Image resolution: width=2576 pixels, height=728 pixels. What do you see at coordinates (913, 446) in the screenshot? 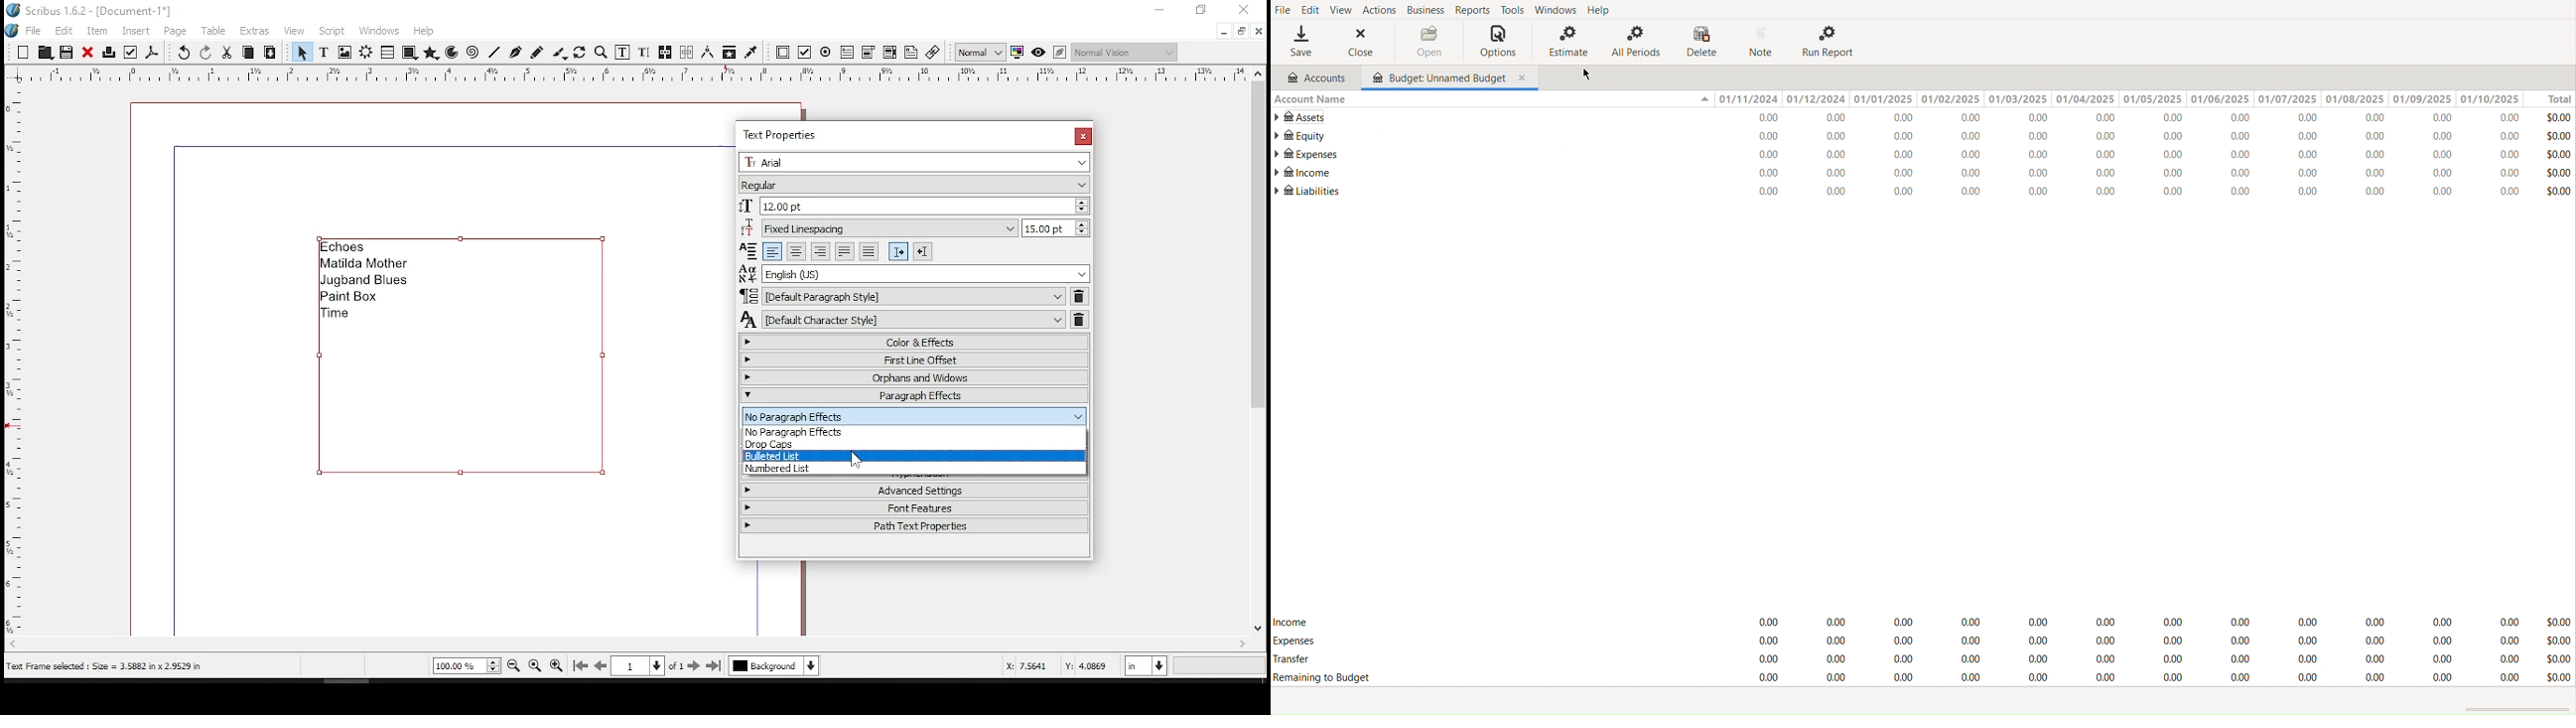
I see `drop caps` at bounding box center [913, 446].